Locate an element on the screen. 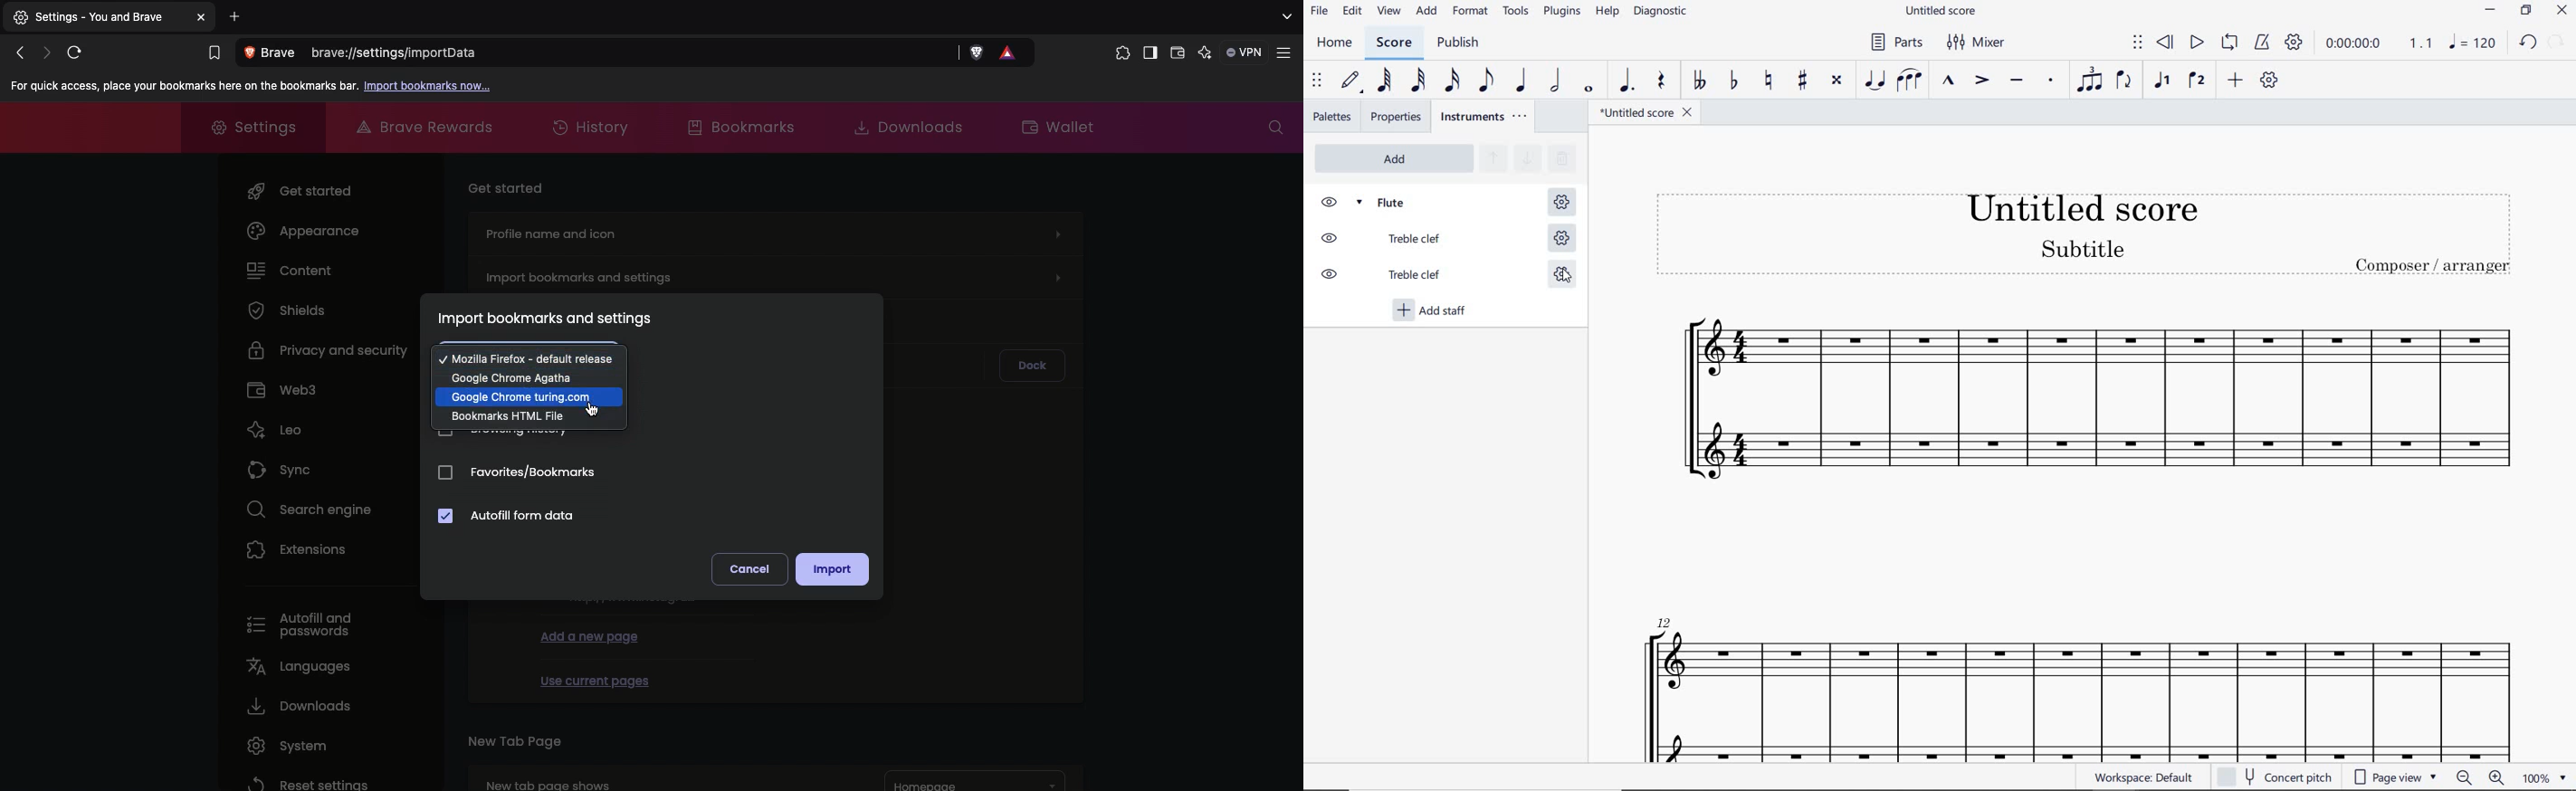 This screenshot has width=2576, height=812. New tab page shows is located at coordinates (652, 777).